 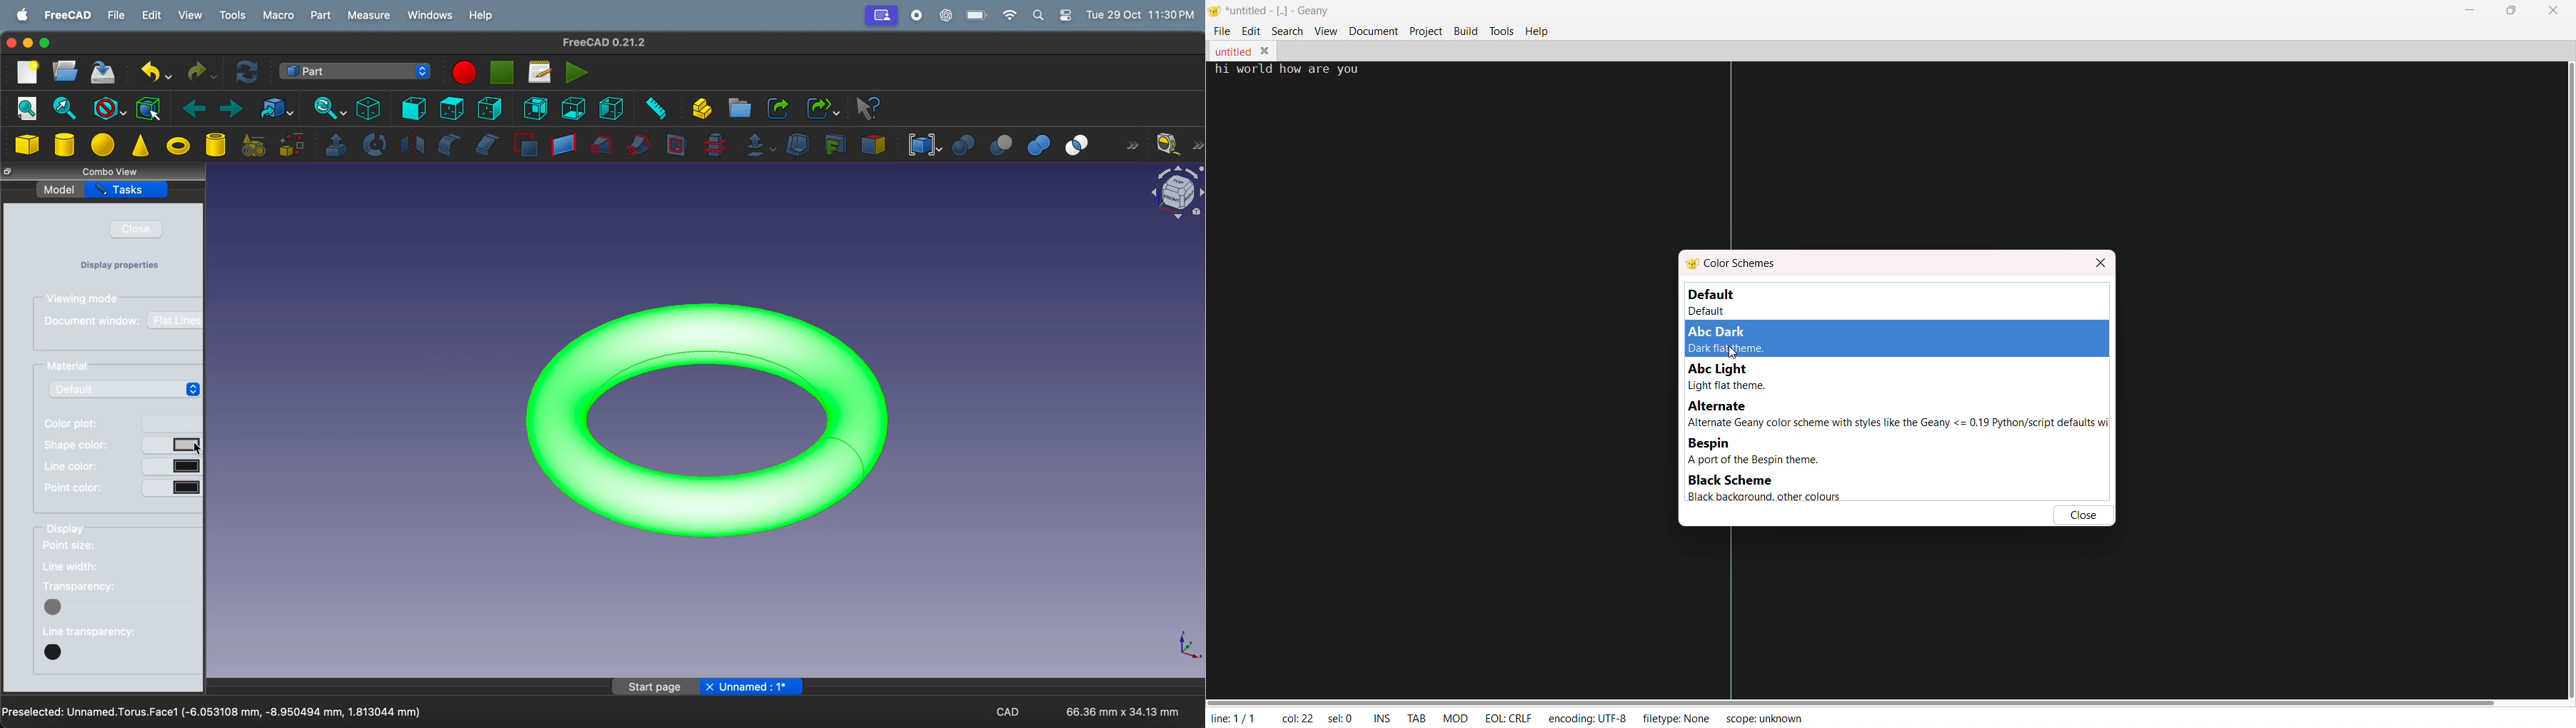 What do you see at coordinates (740, 108) in the screenshot?
I see `create folder` at bounding box center [740, 108].